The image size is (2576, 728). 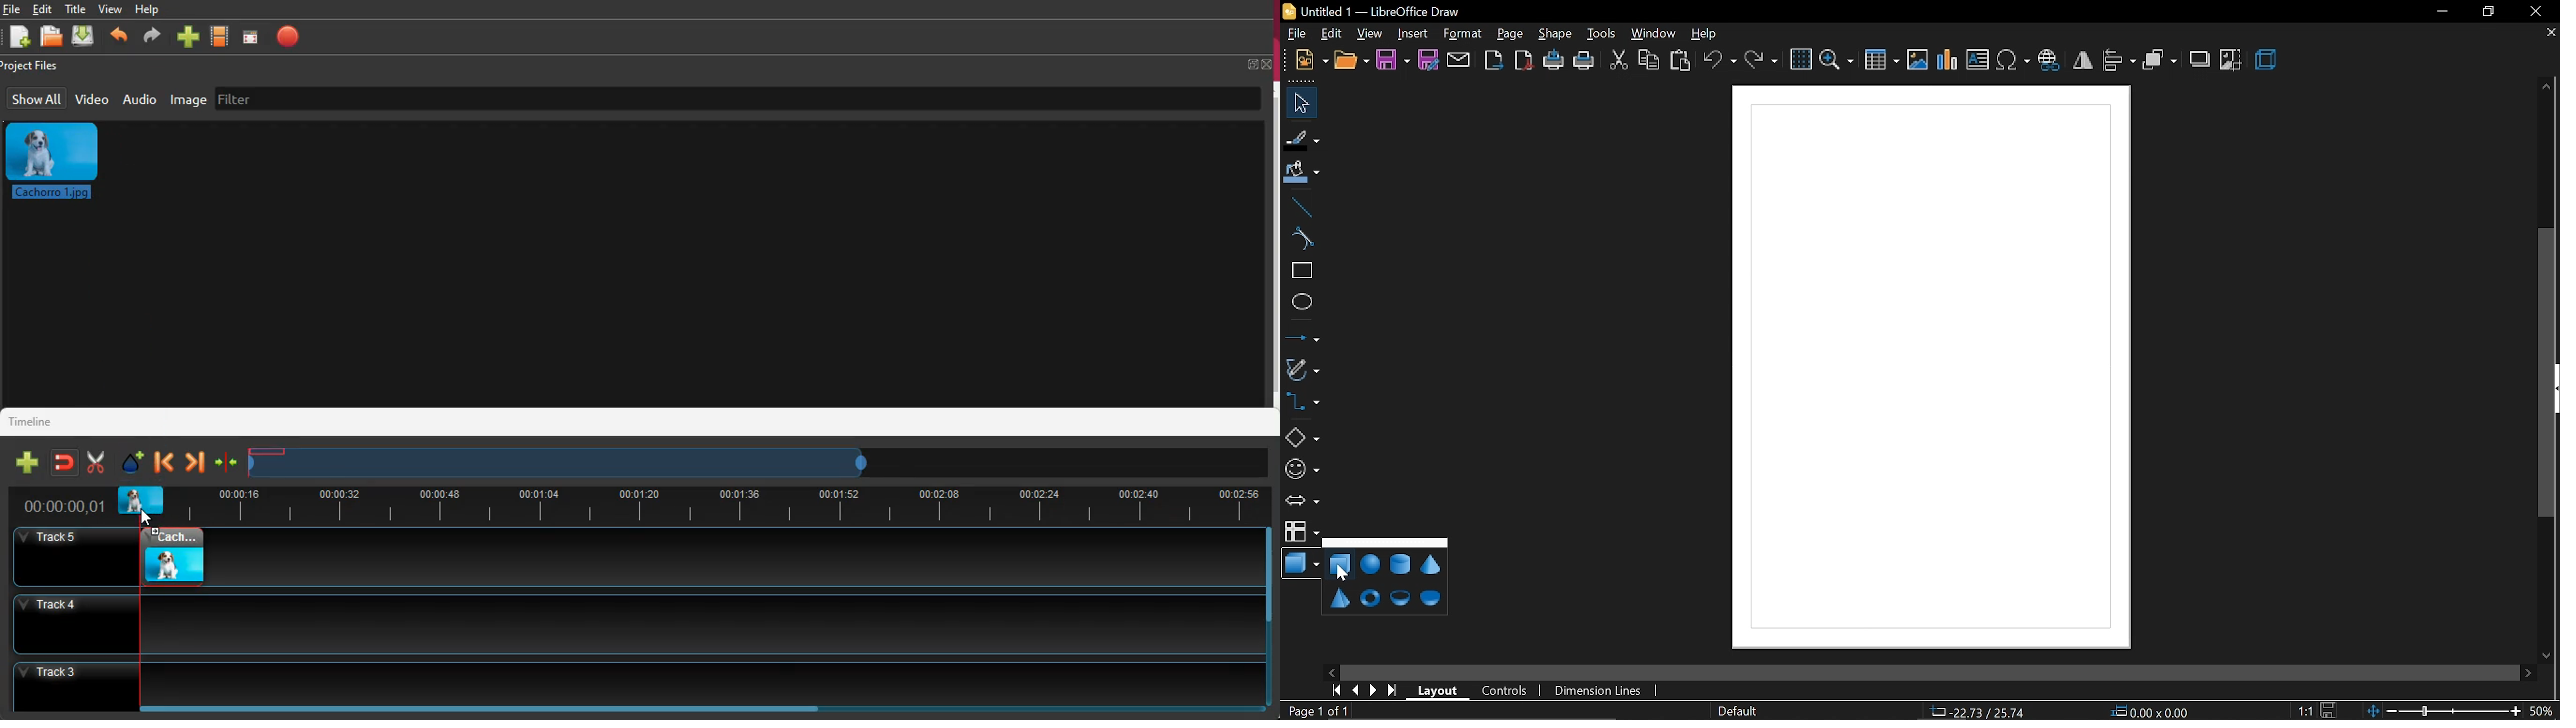 What do you see at coordinates (1706, 33) in the screenshot?
I see `help` at bounding box center [1706, 33].